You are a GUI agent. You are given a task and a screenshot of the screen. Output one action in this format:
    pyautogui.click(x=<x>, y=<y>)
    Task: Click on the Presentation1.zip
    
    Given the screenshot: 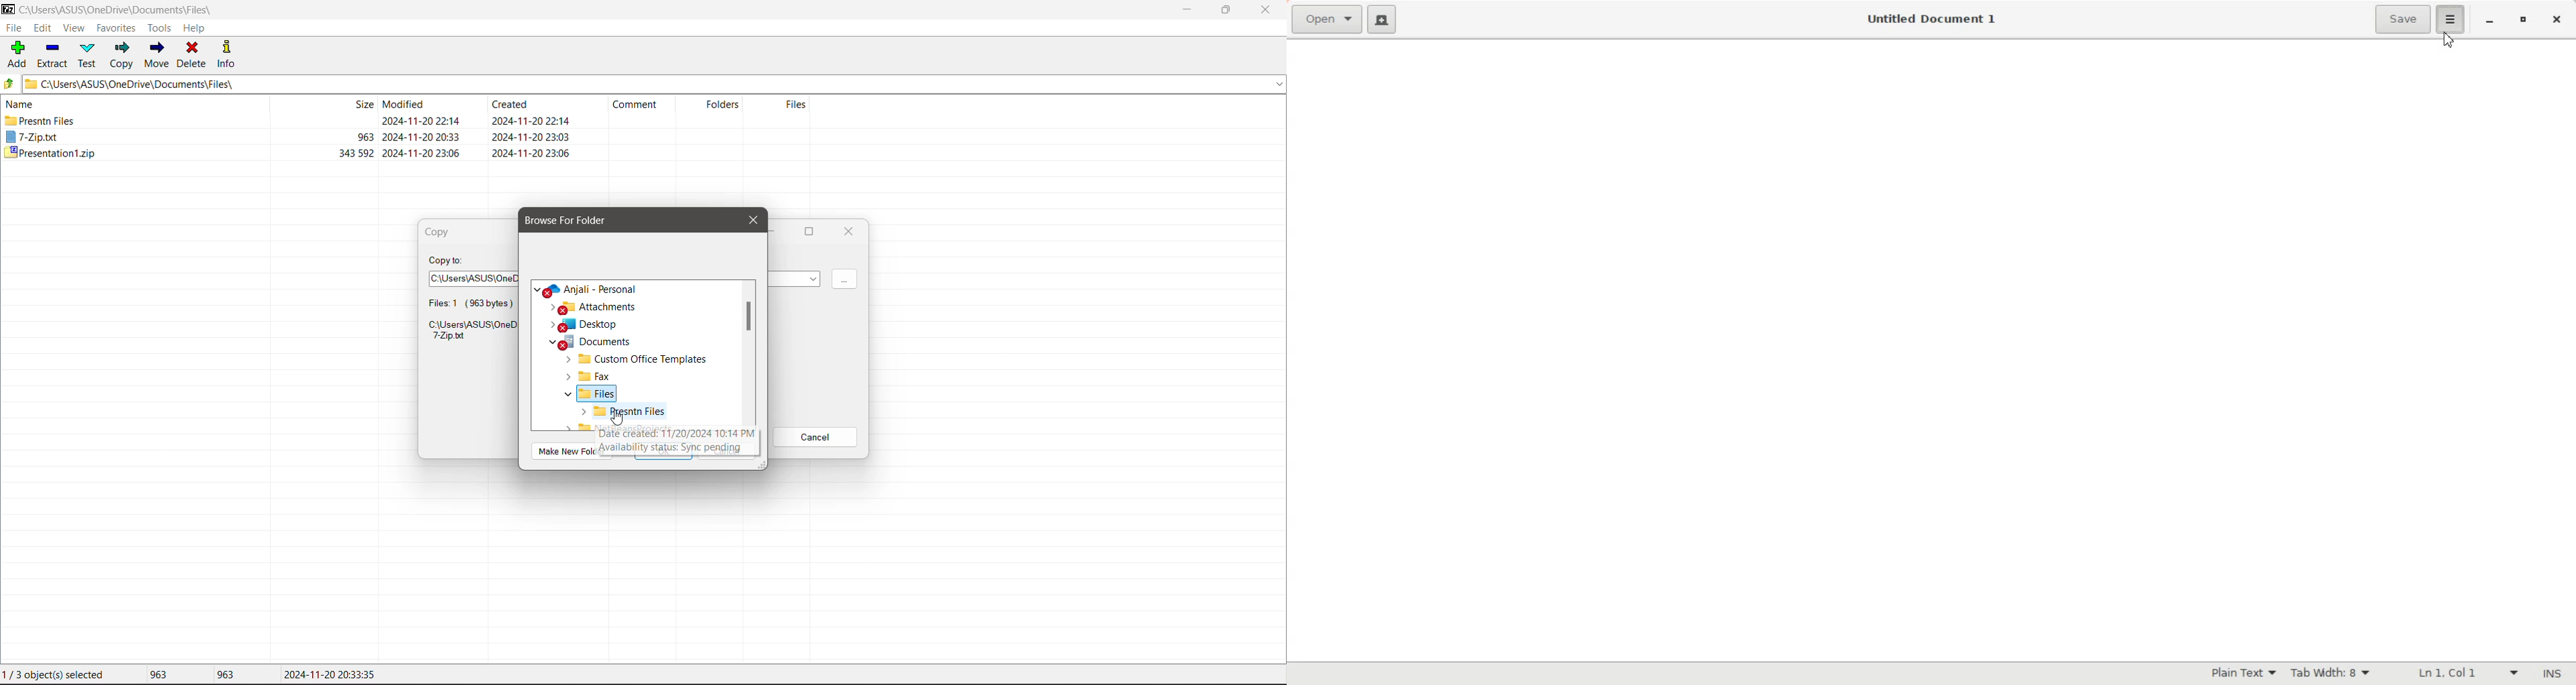 What is the action you would take?
    pyautogui.click(x=49, y=153)
    